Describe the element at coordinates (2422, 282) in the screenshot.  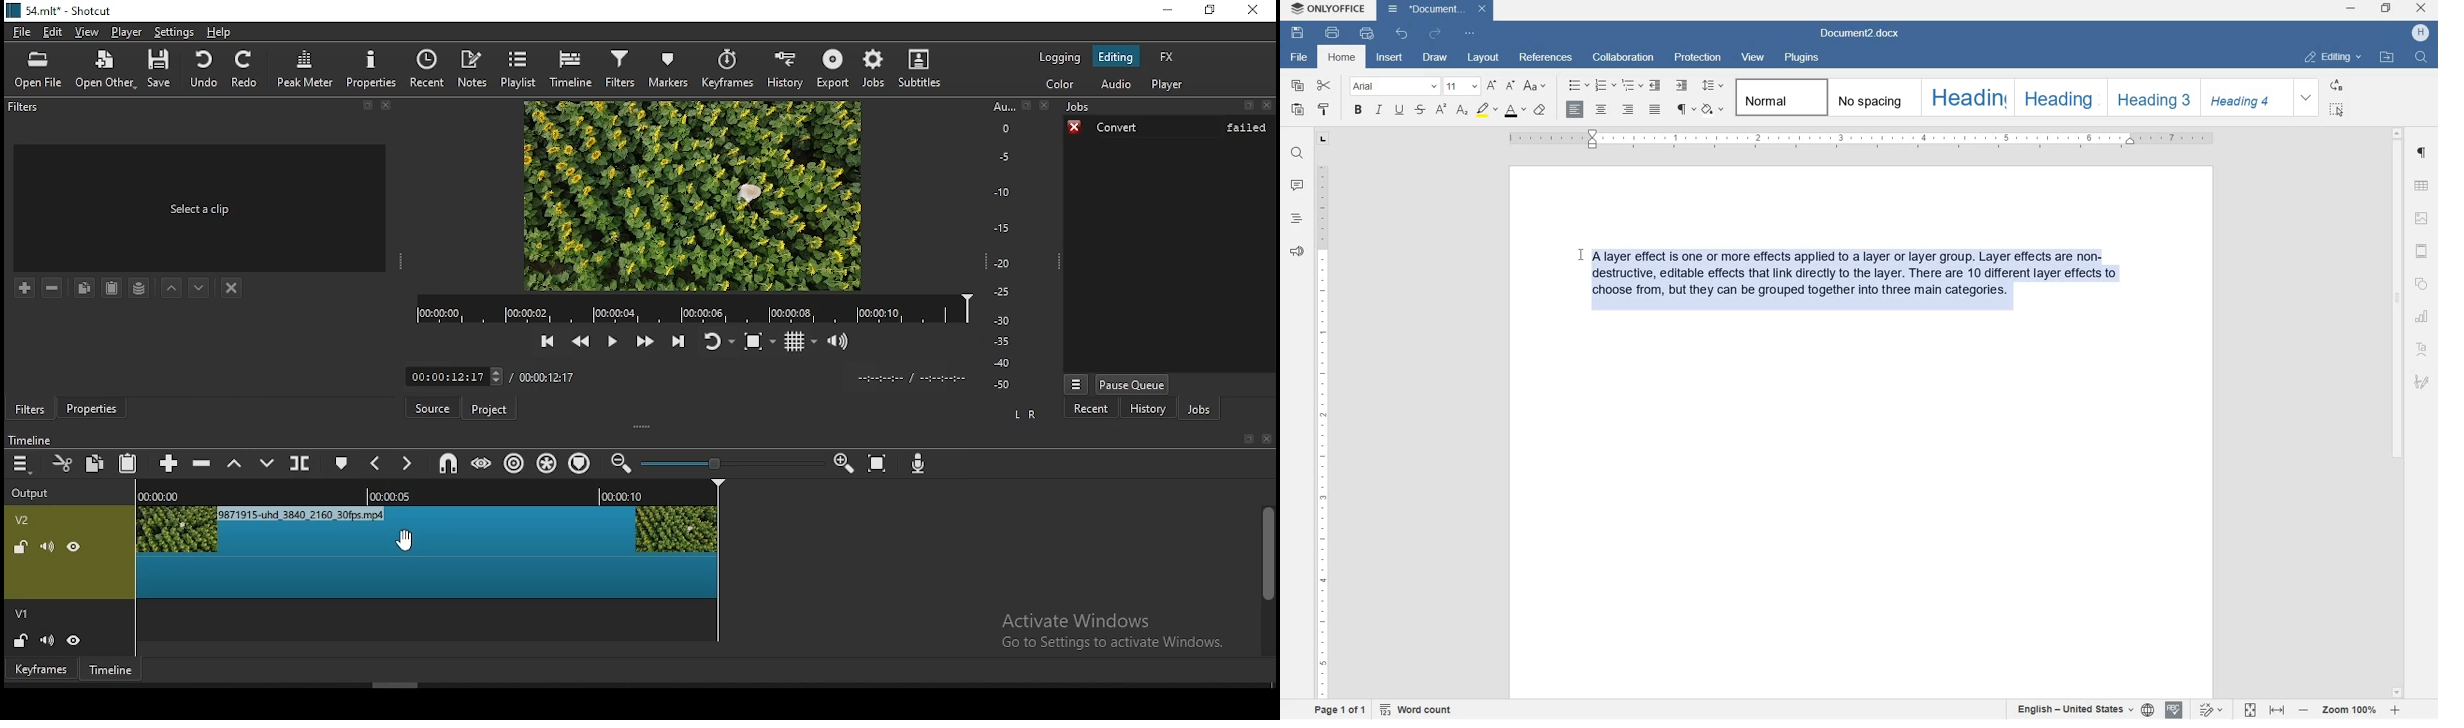
I see `shapes` at that location.